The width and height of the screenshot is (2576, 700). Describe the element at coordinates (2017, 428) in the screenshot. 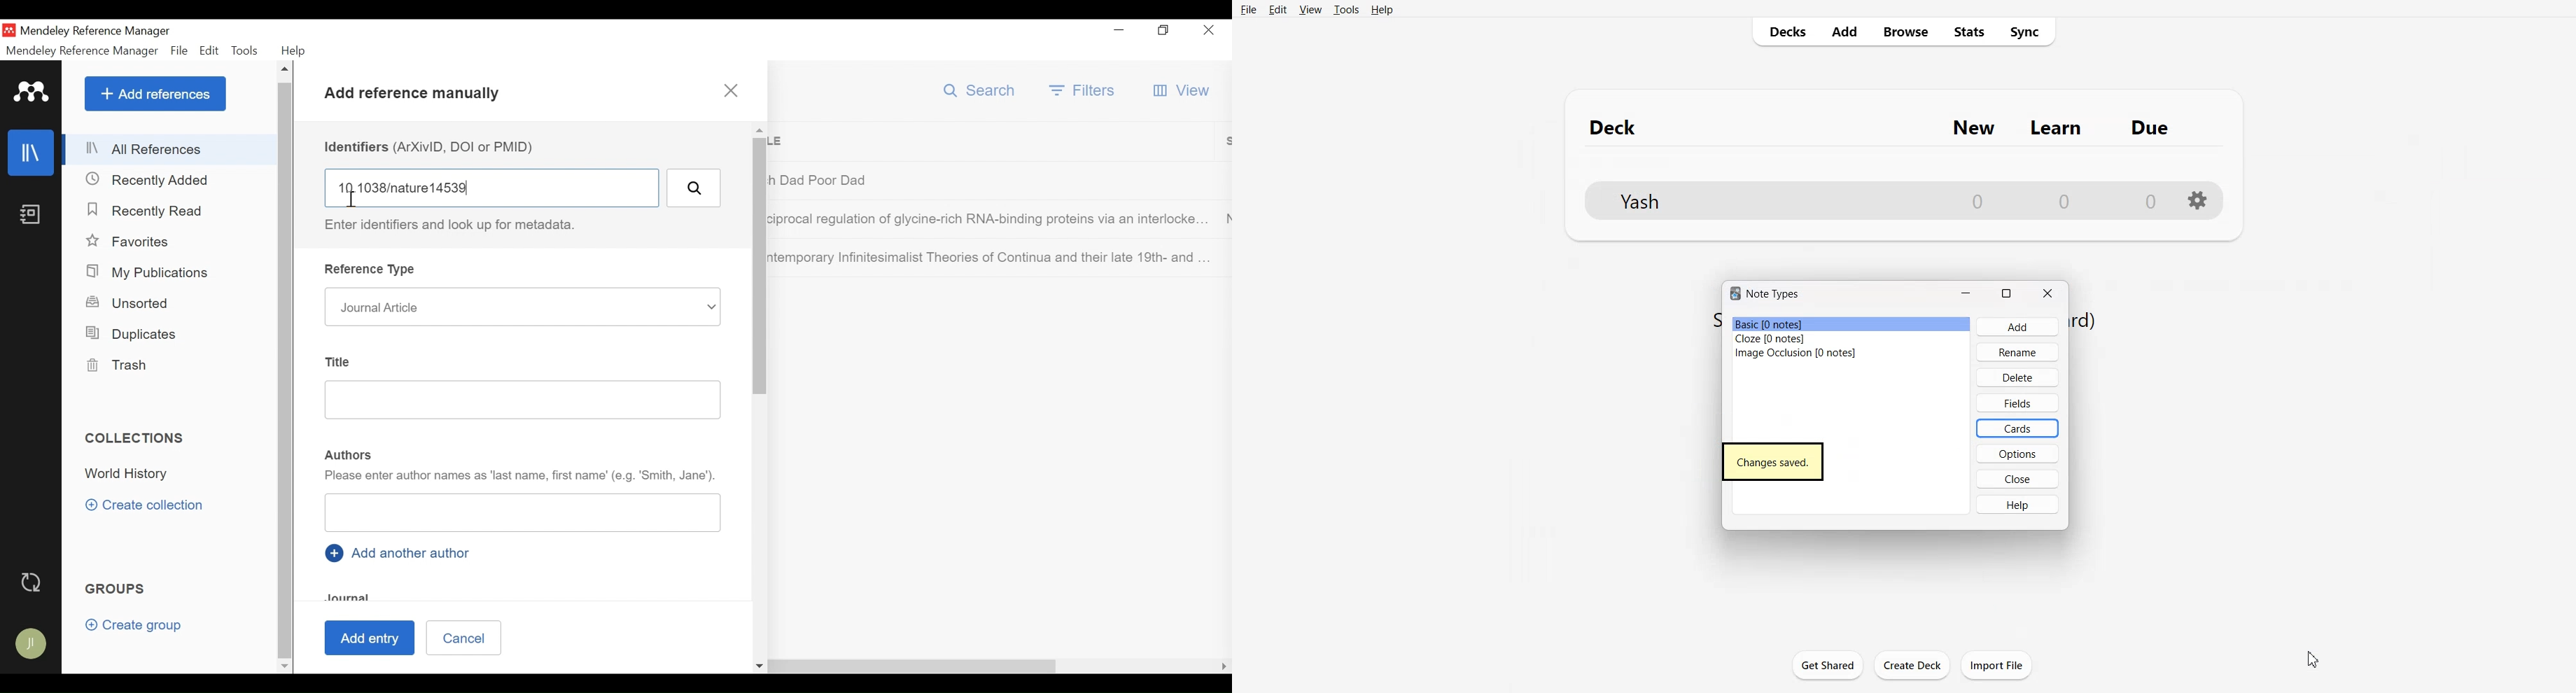

I see `Cards` at that location.